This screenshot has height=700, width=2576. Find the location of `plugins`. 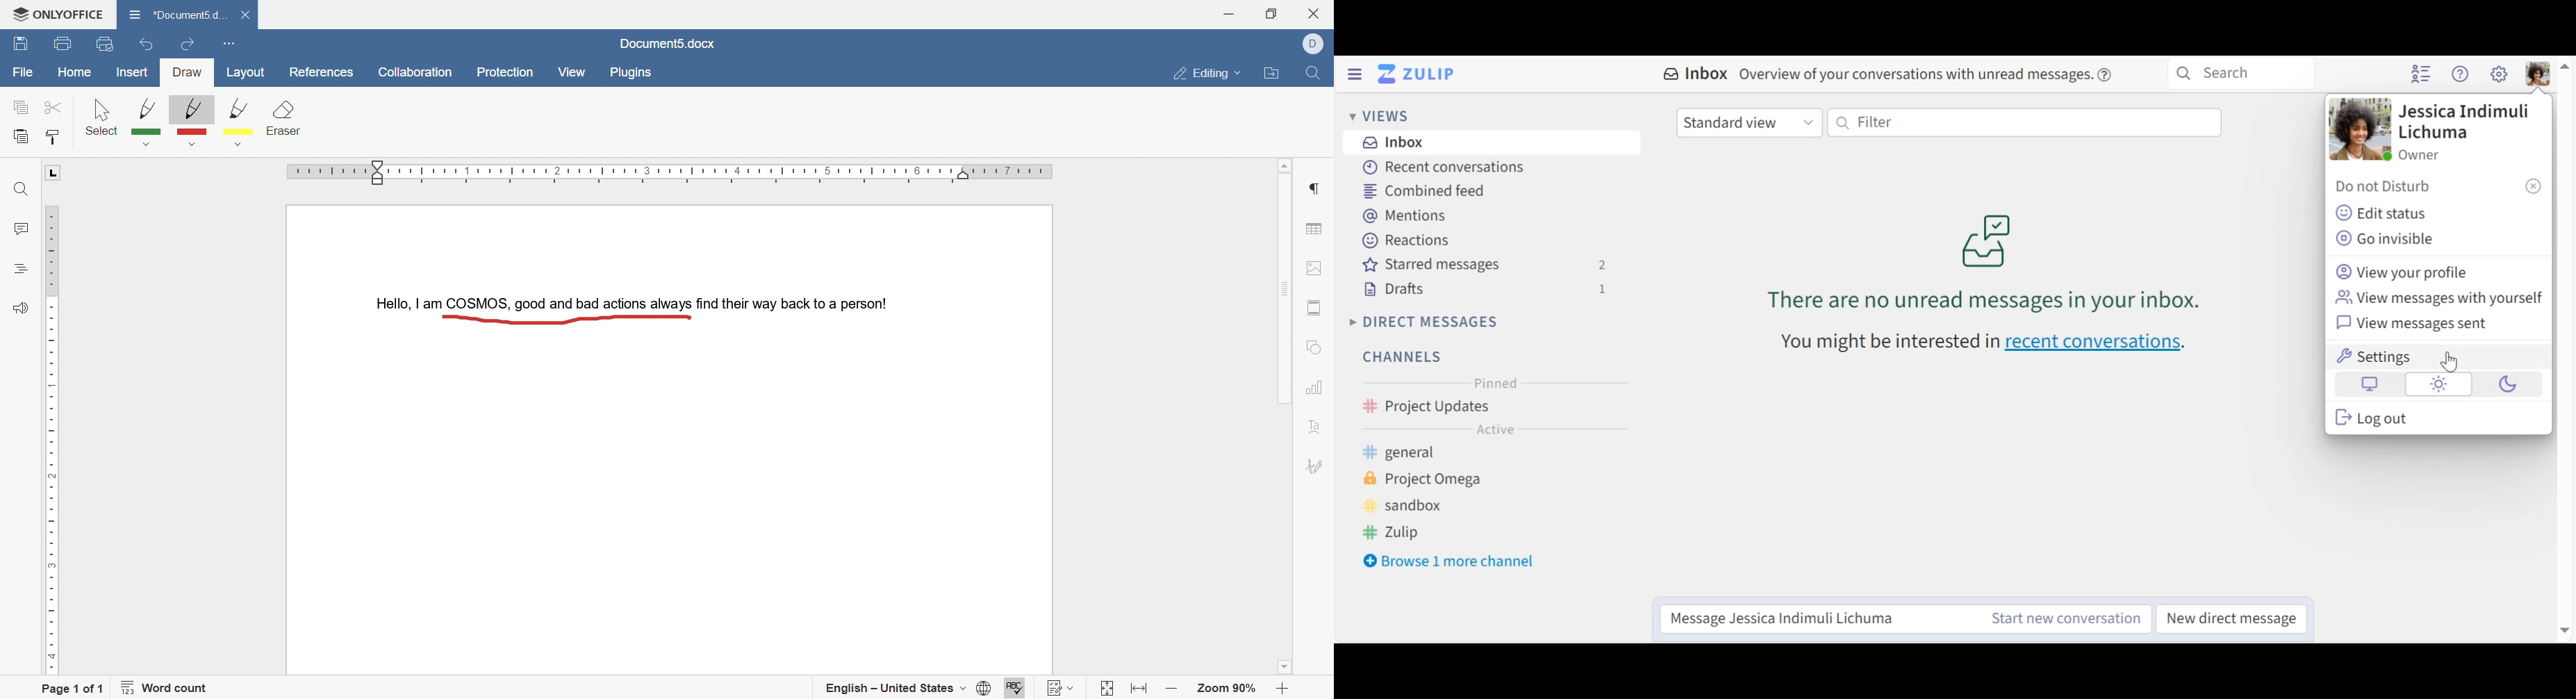

plugins is located at coordinates (631, 73).